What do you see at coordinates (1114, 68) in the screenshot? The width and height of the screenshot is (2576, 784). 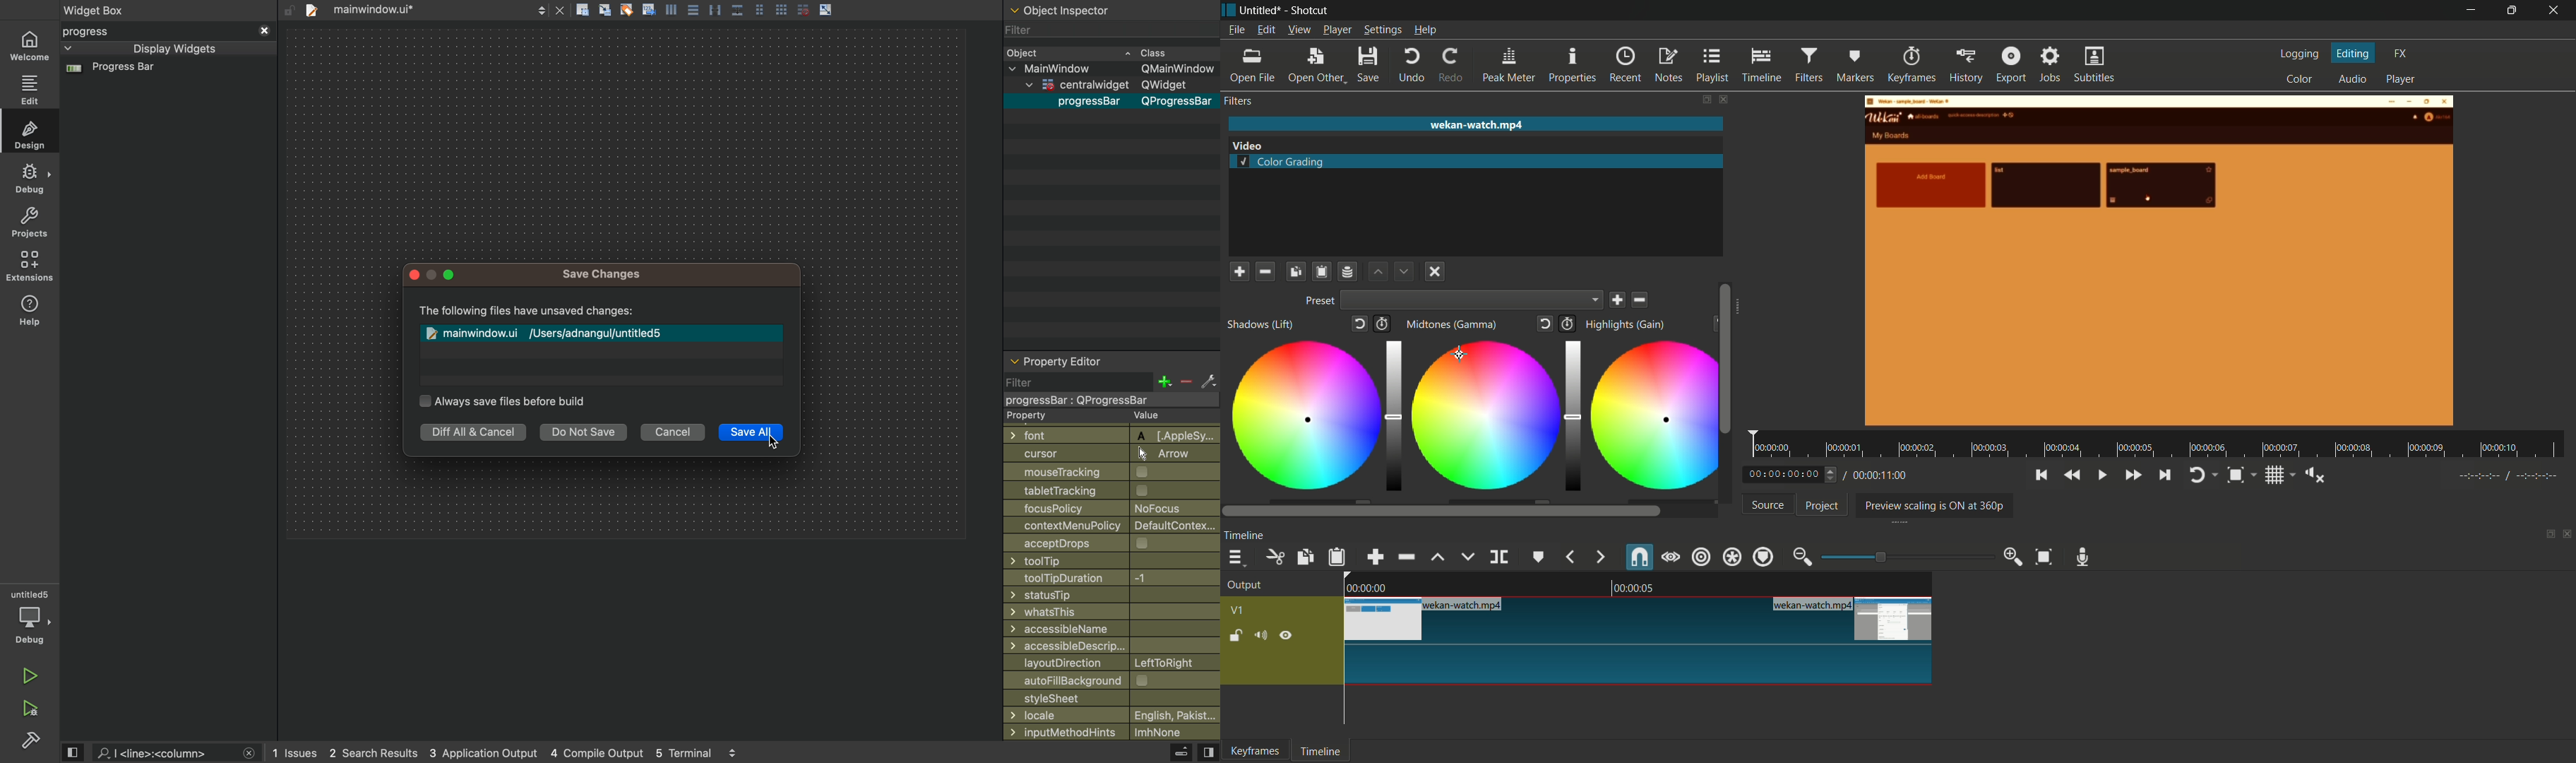 I see `mainwindow` at bounding box center [1114, 68].